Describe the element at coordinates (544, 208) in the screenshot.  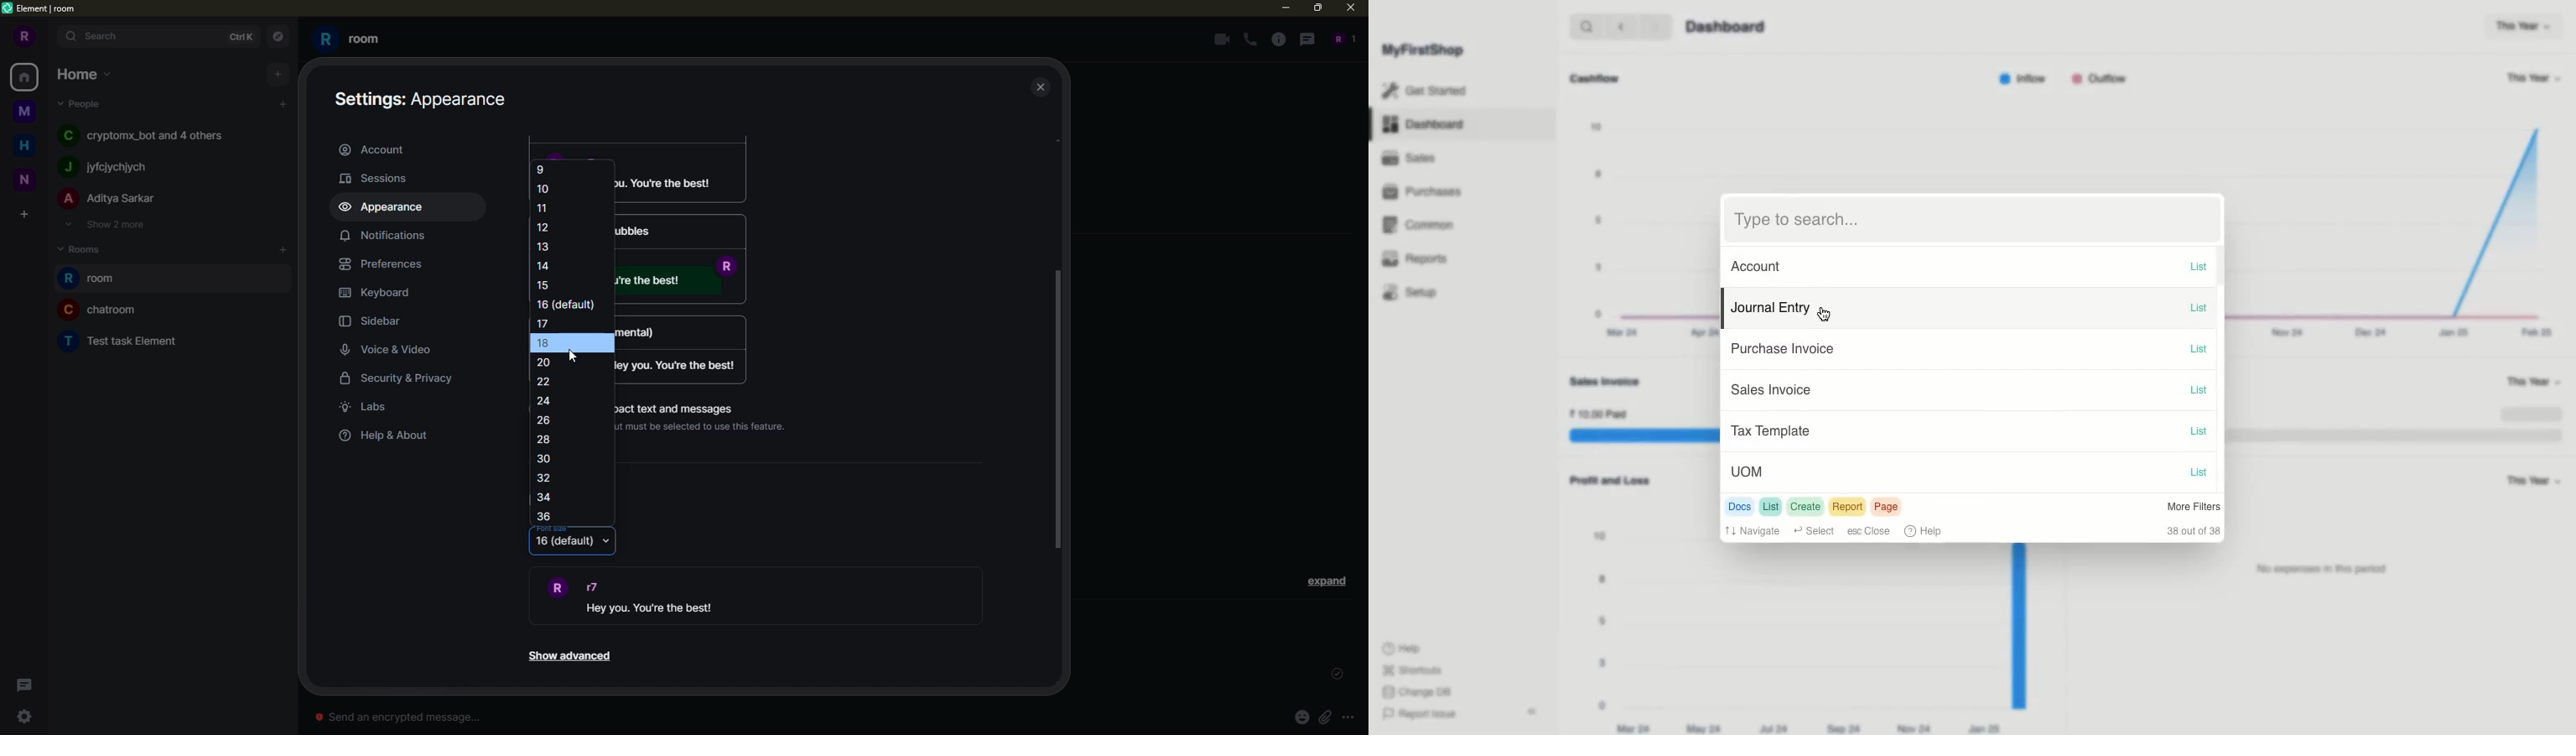
I see `11` at that location.